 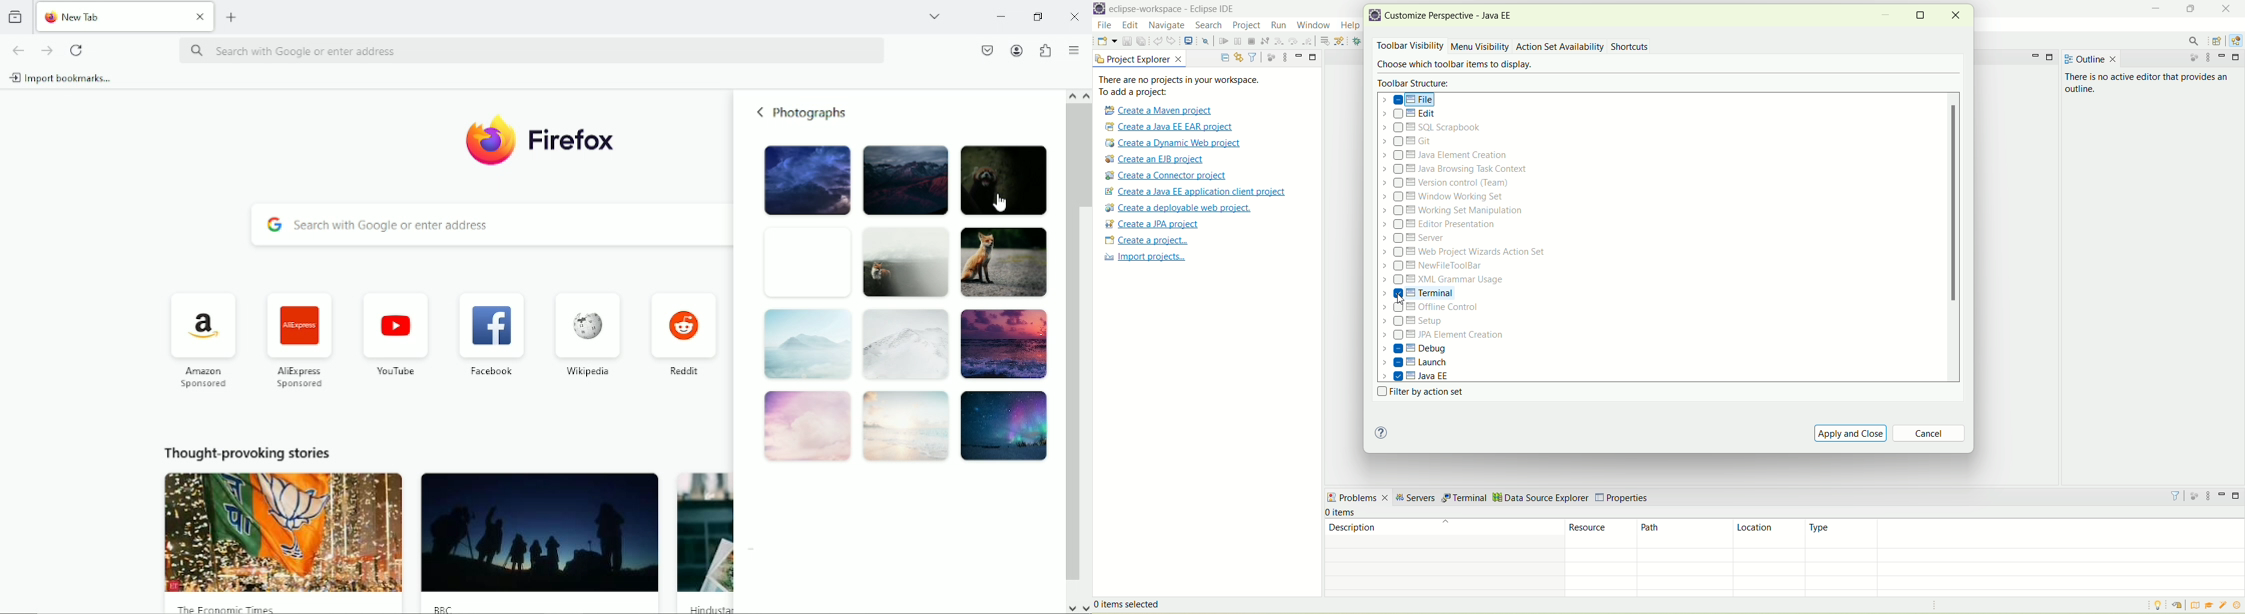 I want to click on tip of the day, so click(x=2157, y=606).